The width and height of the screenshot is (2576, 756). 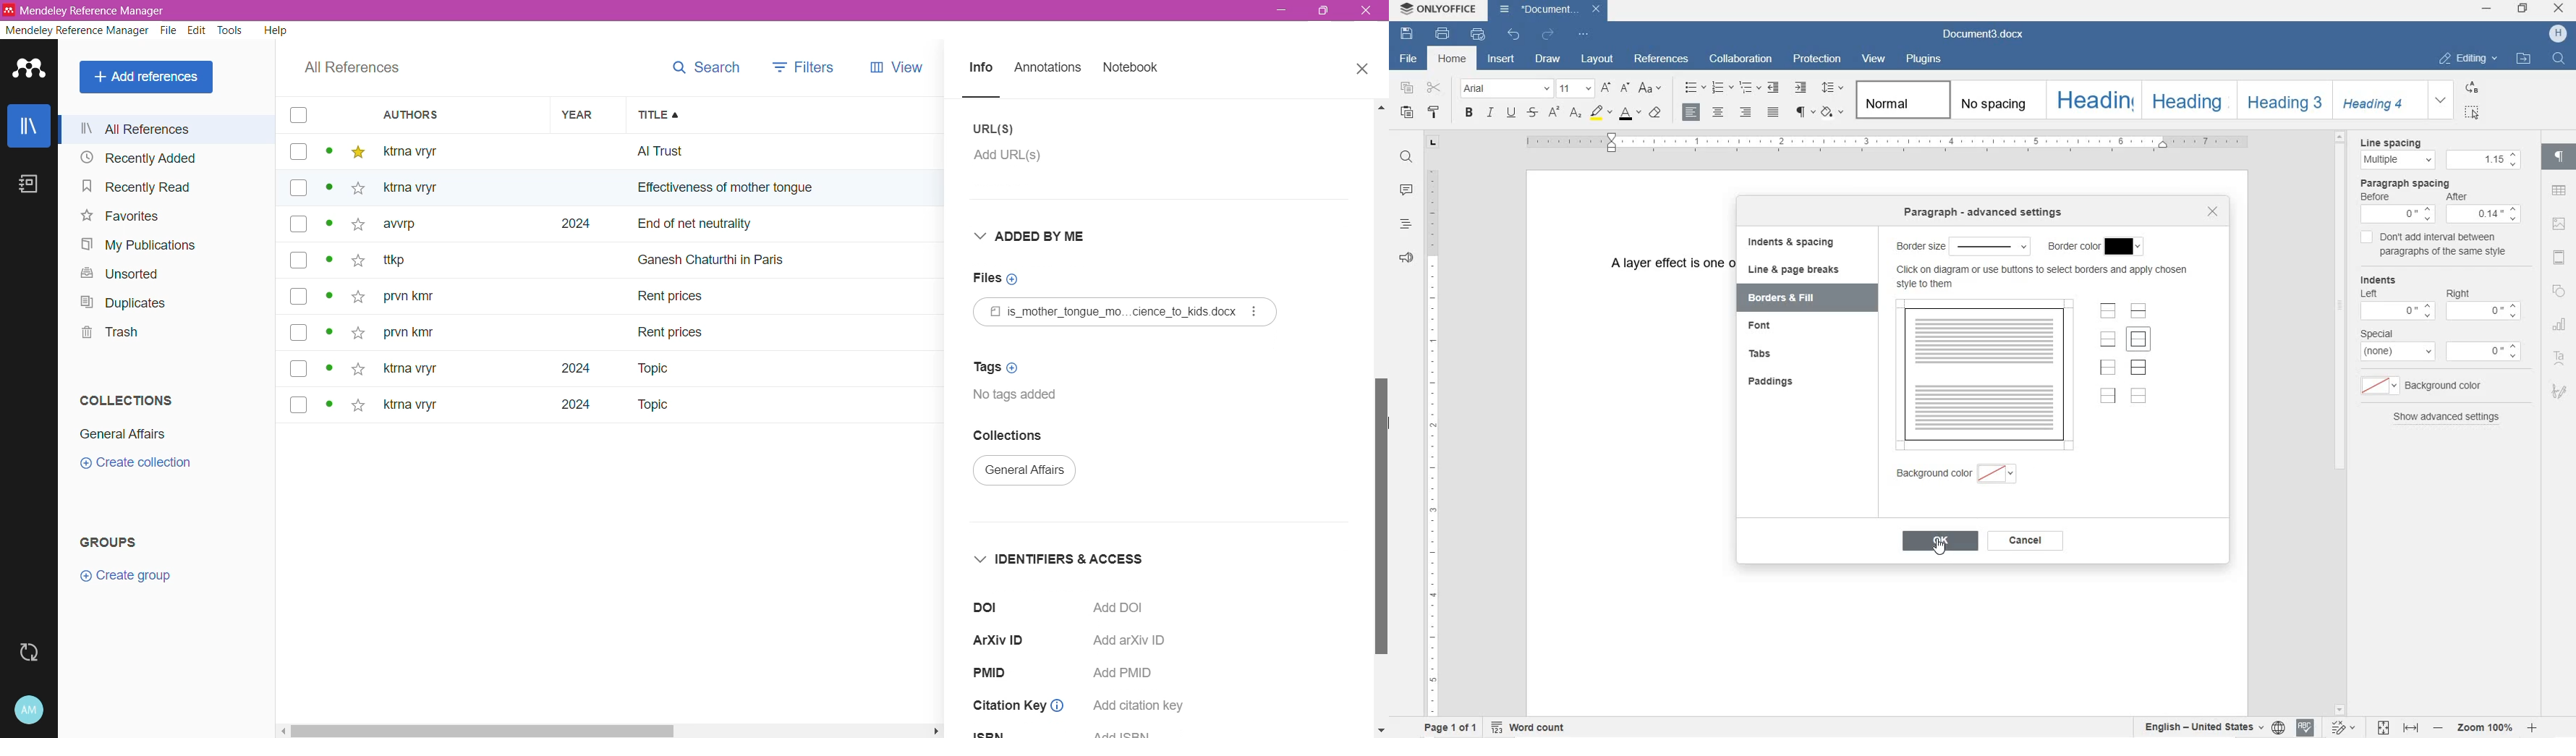 What do you see at coordinates (28, 653) in the screenshot?
I see `Last sync` at bounding box center [28, 653].